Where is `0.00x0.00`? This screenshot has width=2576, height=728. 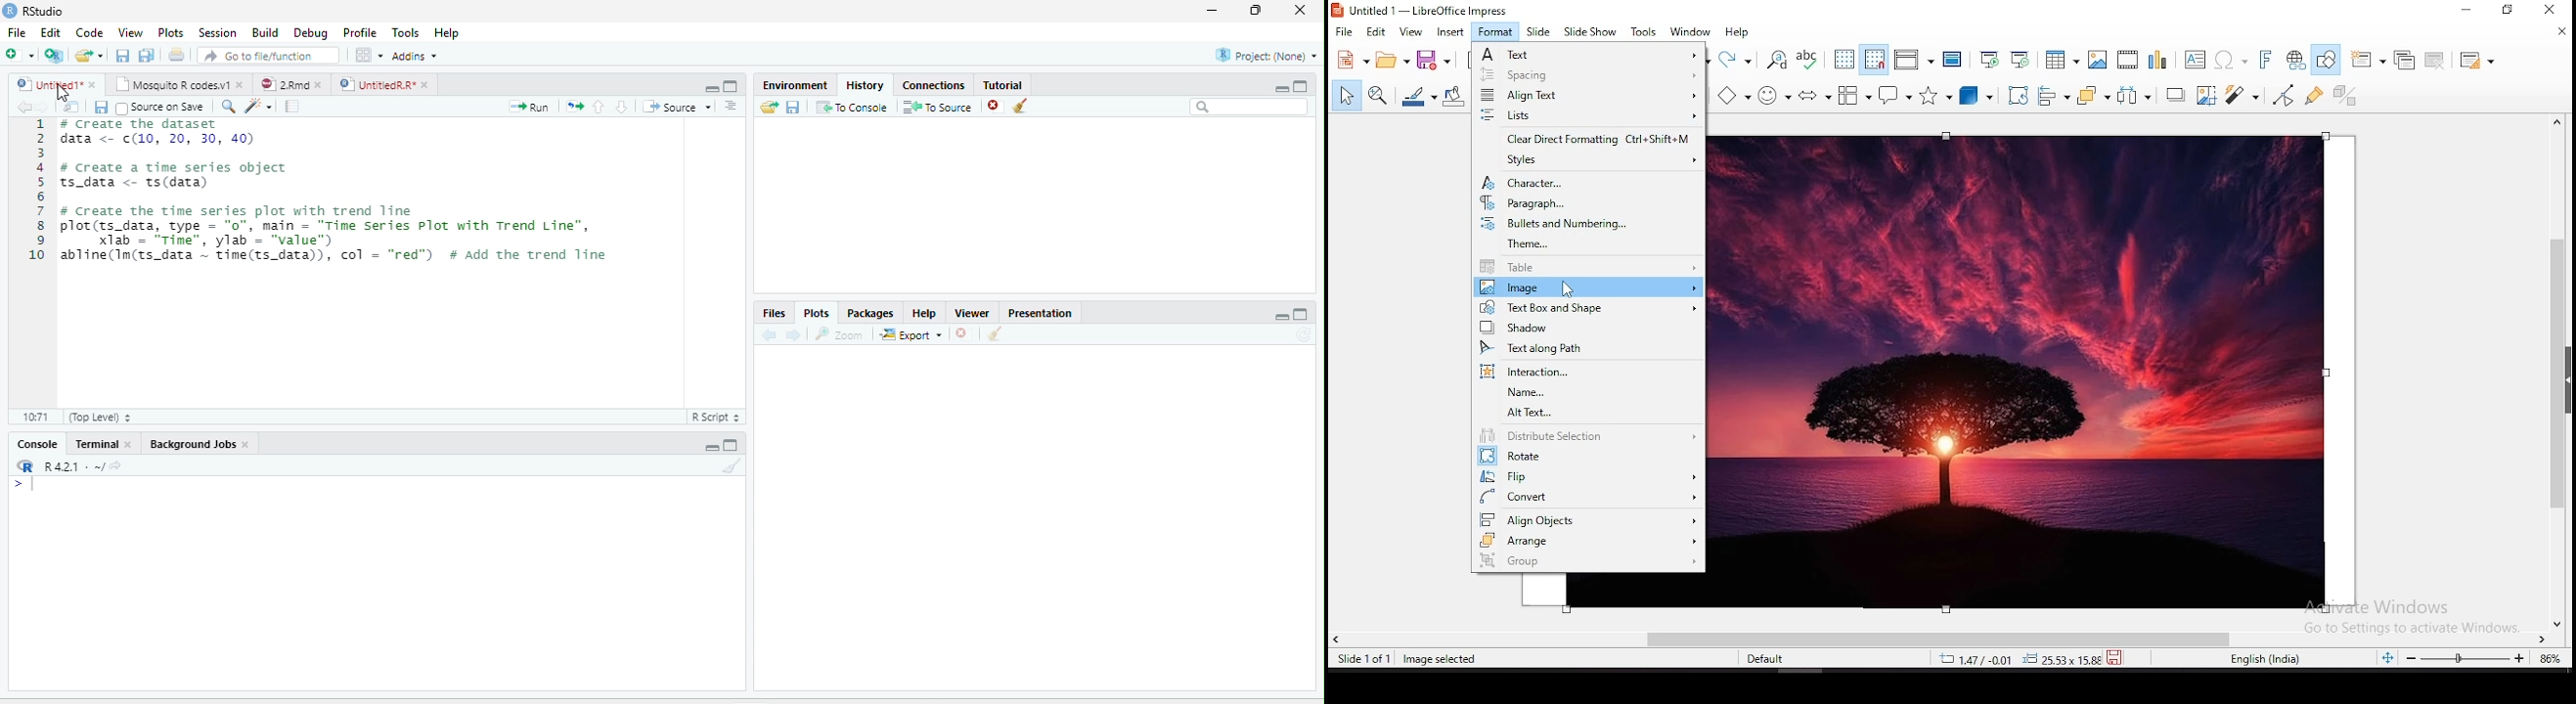
0.00x0.00 is located at coordinates (2057, 659).